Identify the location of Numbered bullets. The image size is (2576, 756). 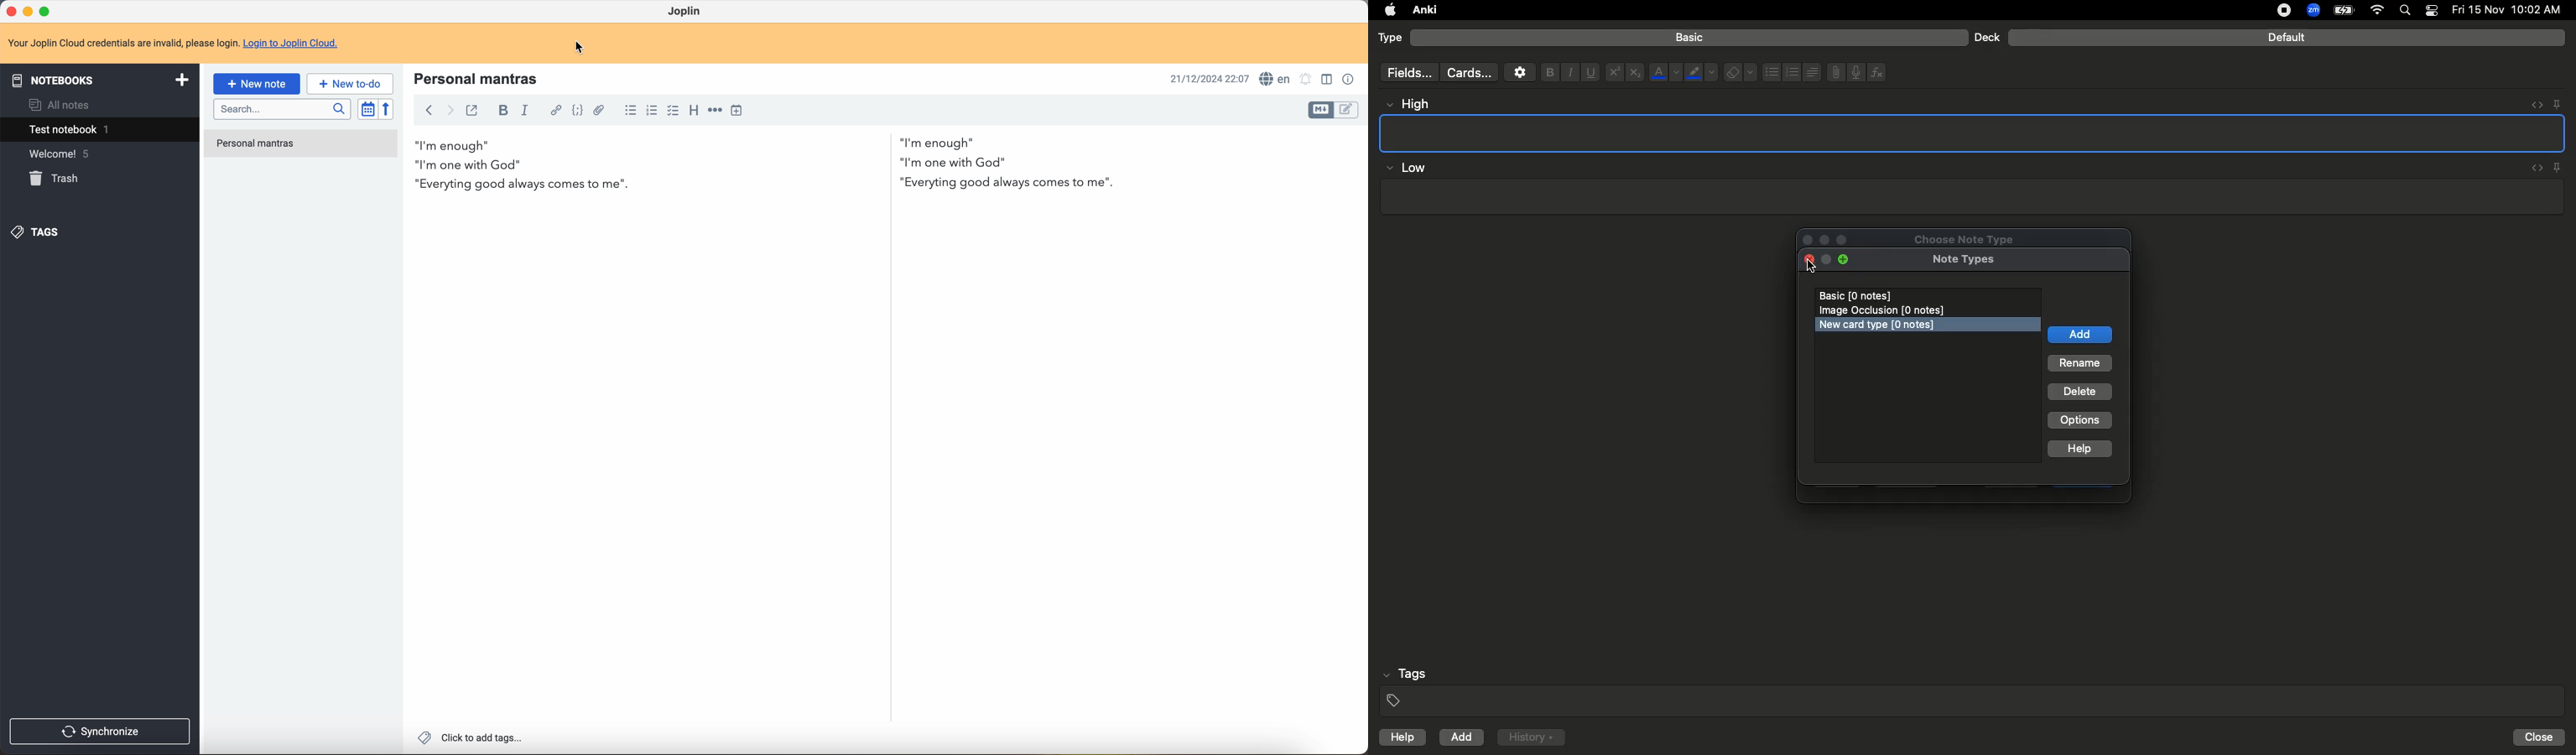
(1793, 72).